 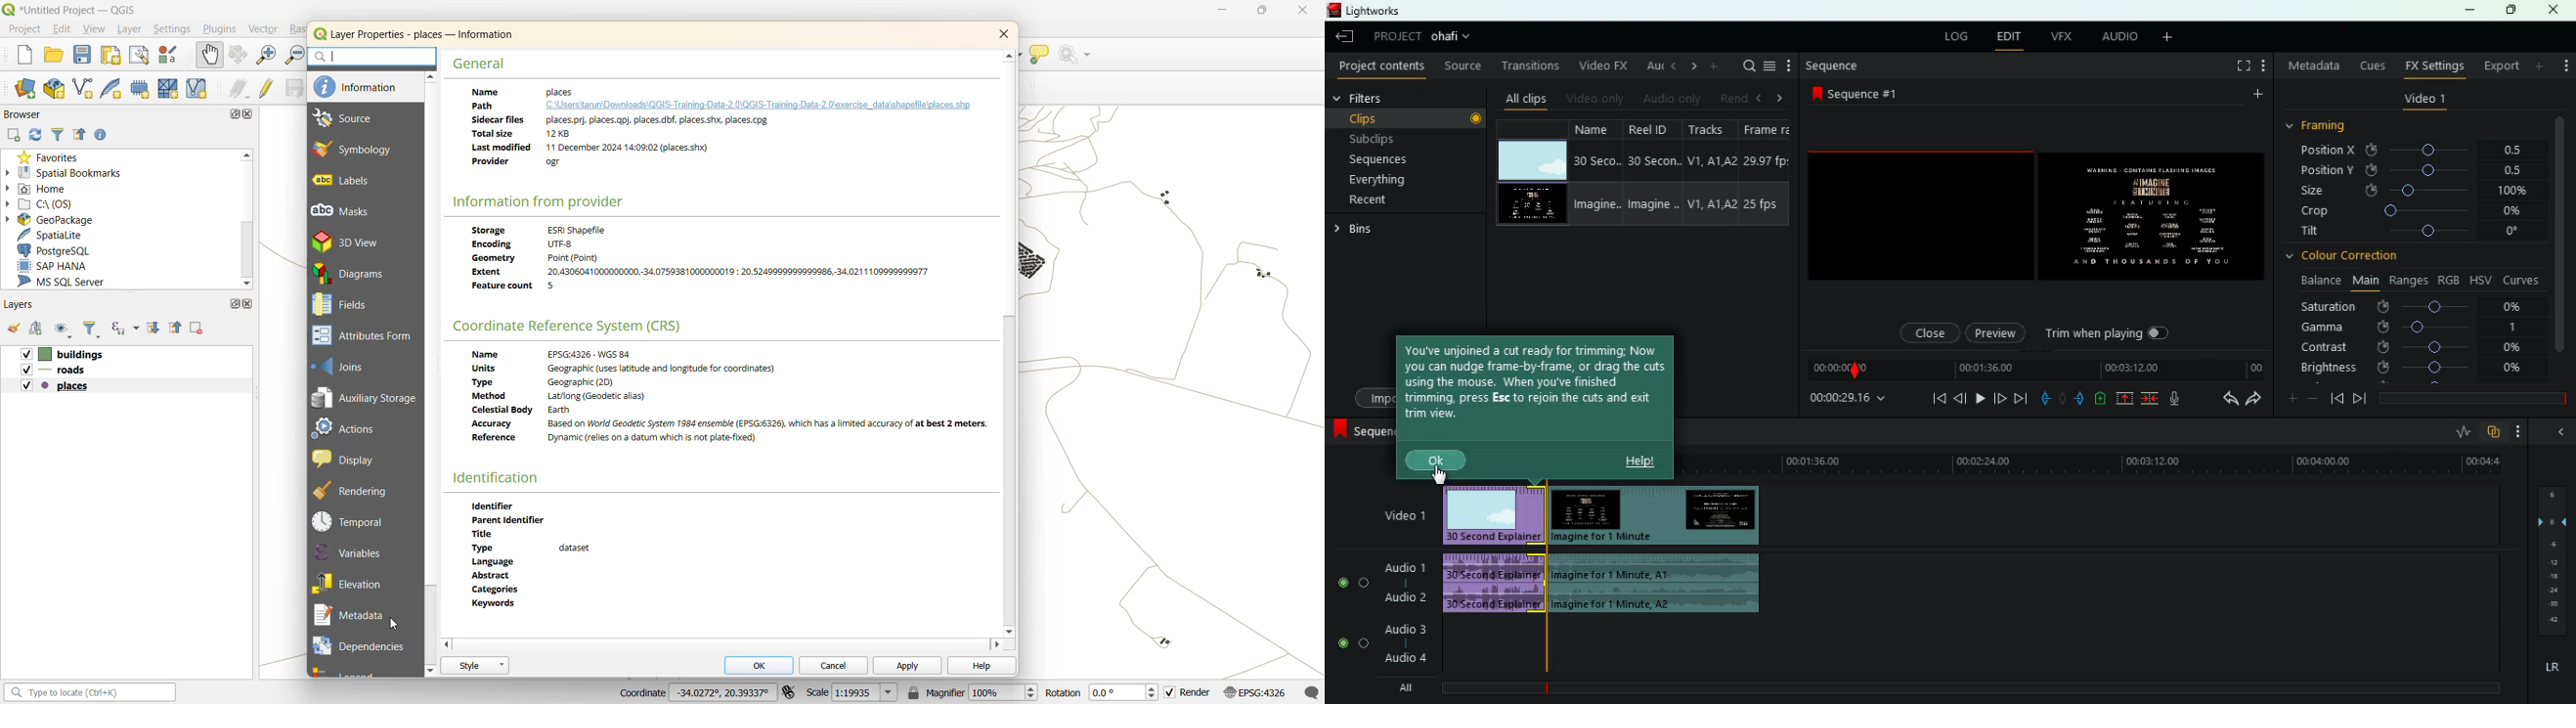 I want to click on charge, so click(x=2101, y=399).